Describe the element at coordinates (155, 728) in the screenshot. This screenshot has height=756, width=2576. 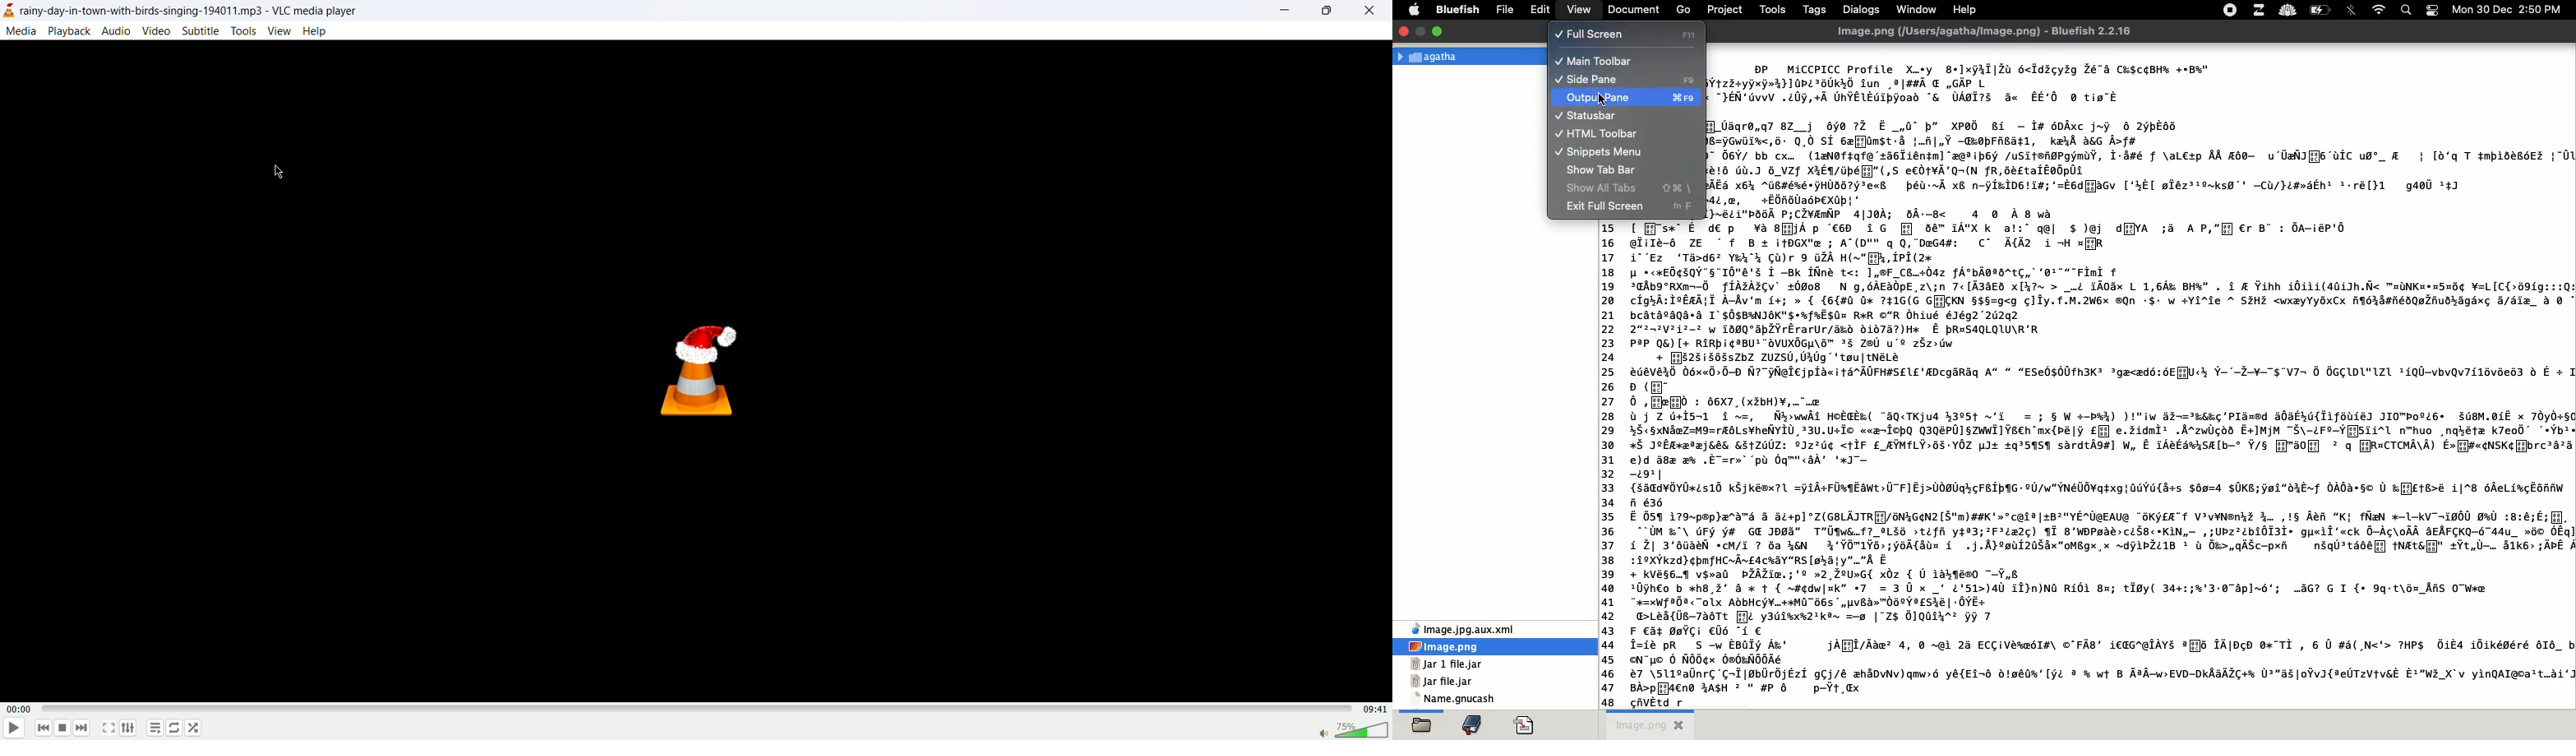
I see `playlist` at that location.